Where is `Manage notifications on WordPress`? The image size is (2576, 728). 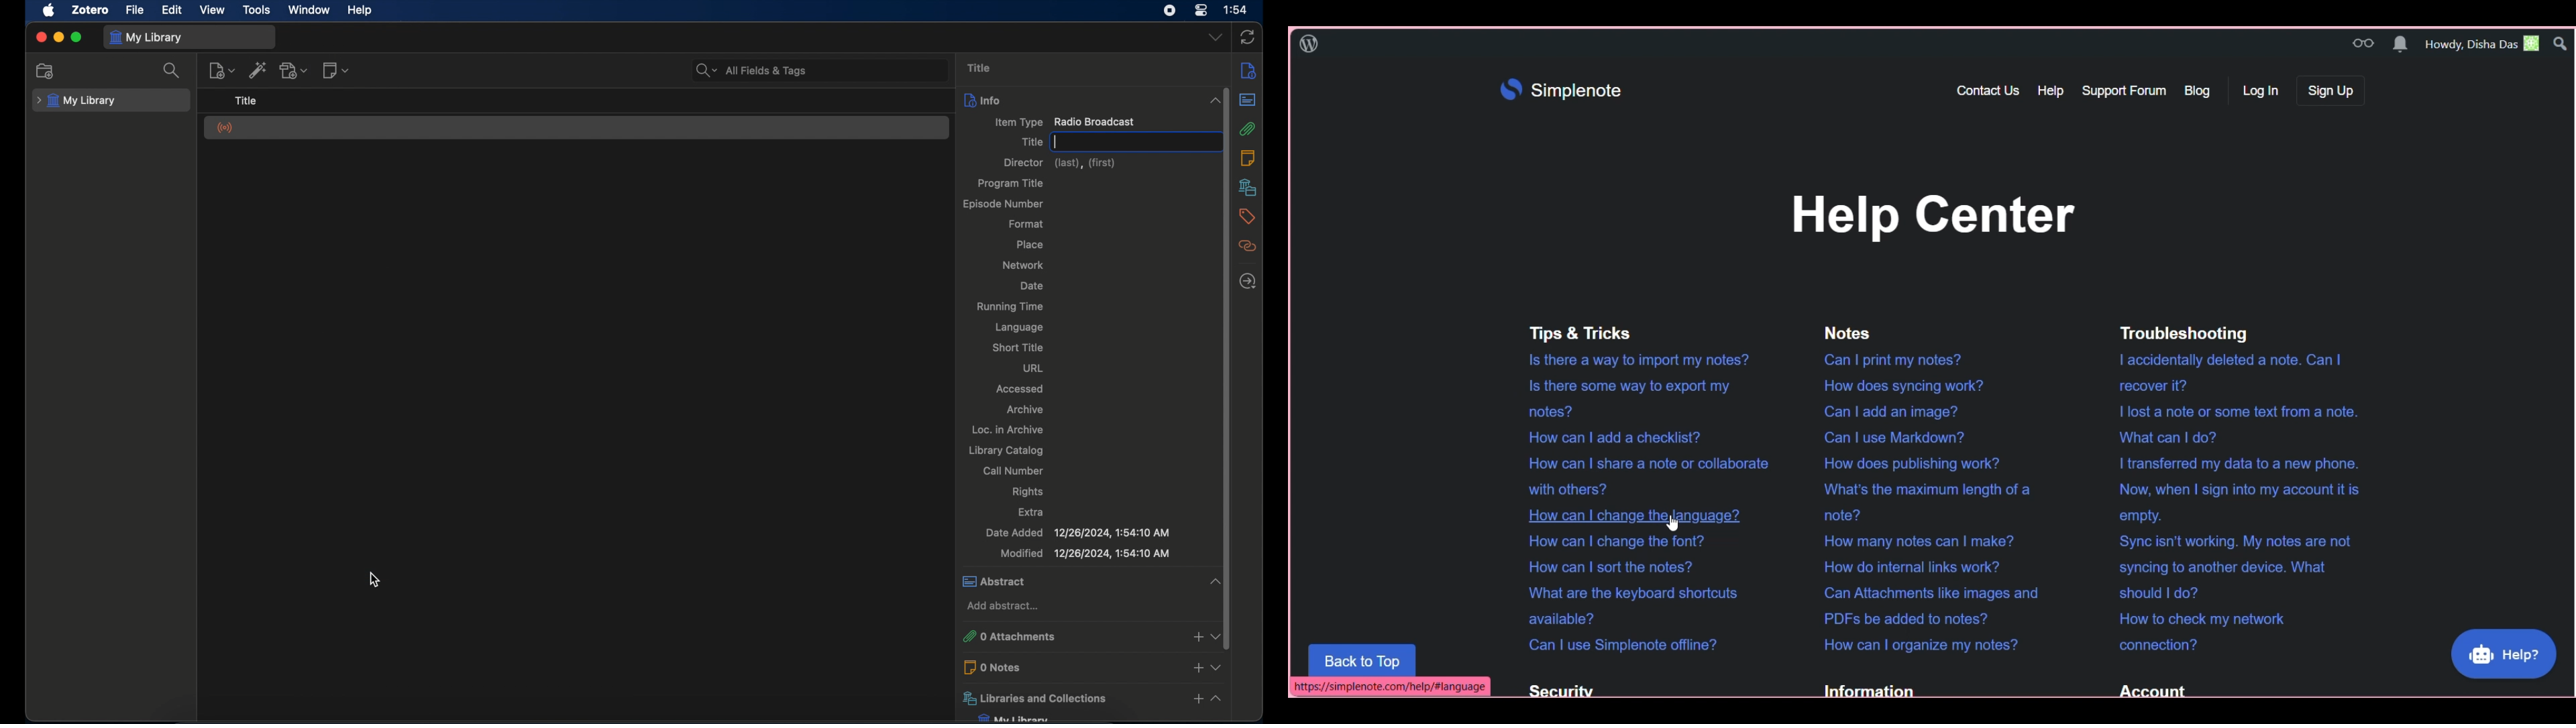 Manage notifications on WordPress is located at coordinates (2400, 44).